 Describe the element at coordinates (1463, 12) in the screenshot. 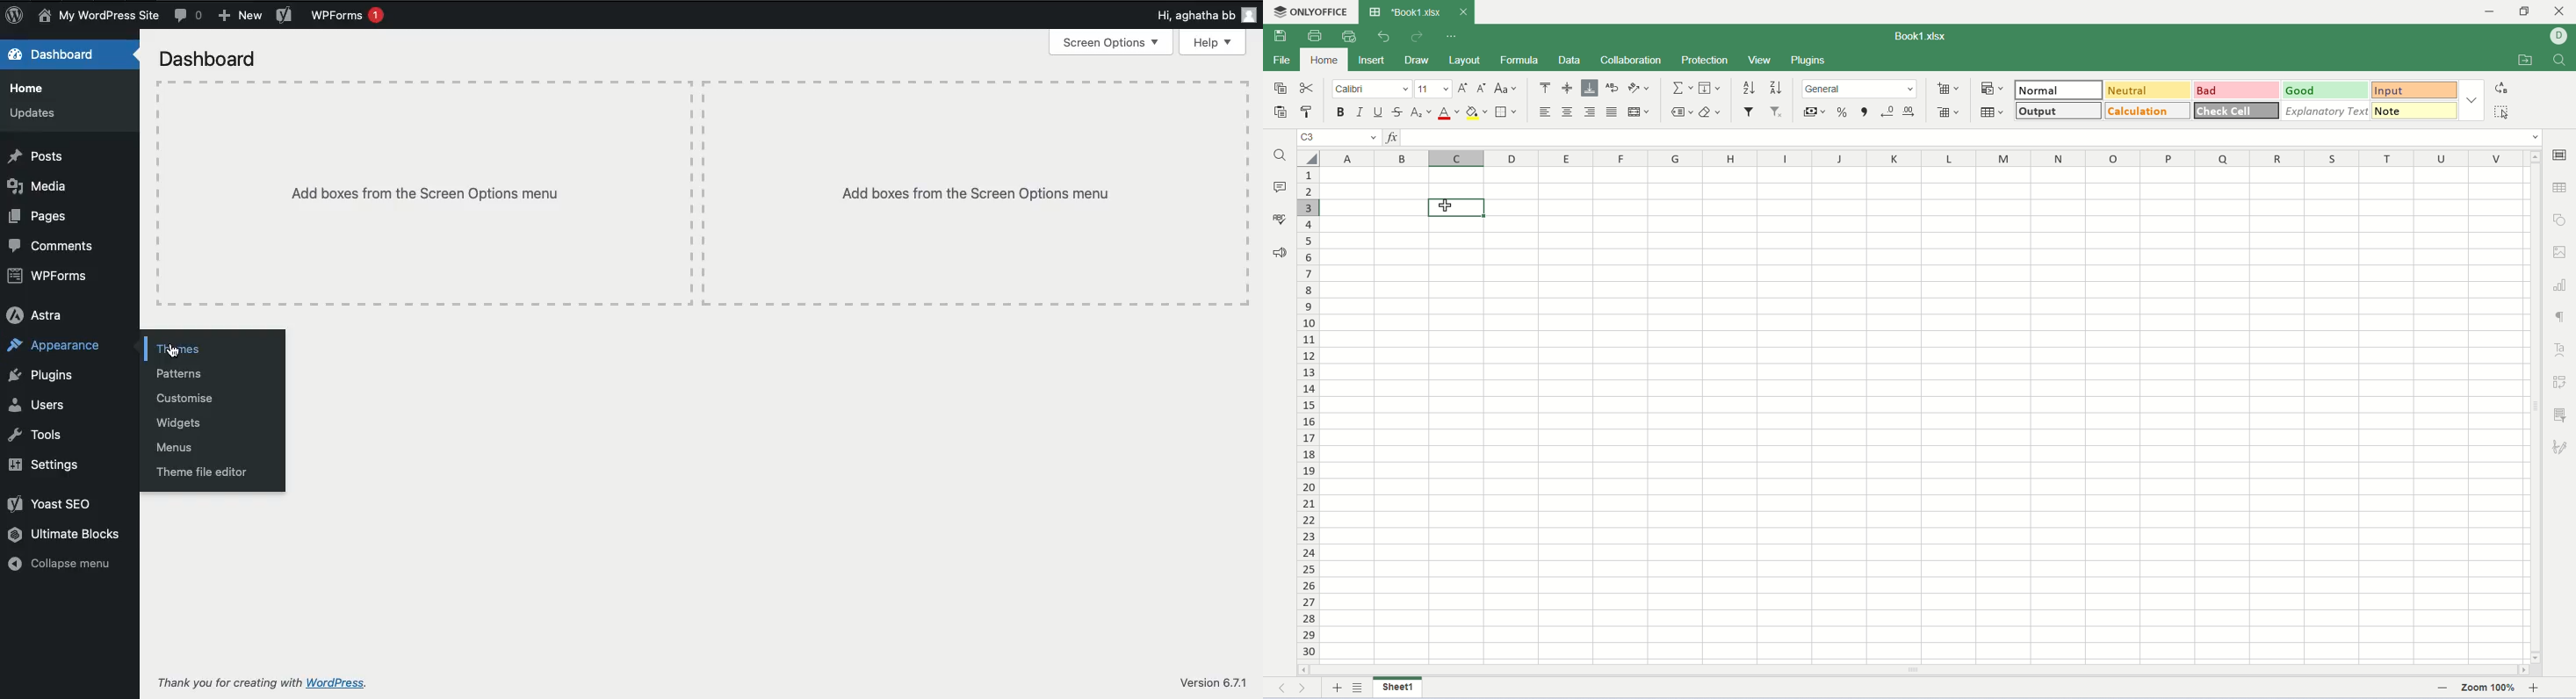

I see `close` at that location.